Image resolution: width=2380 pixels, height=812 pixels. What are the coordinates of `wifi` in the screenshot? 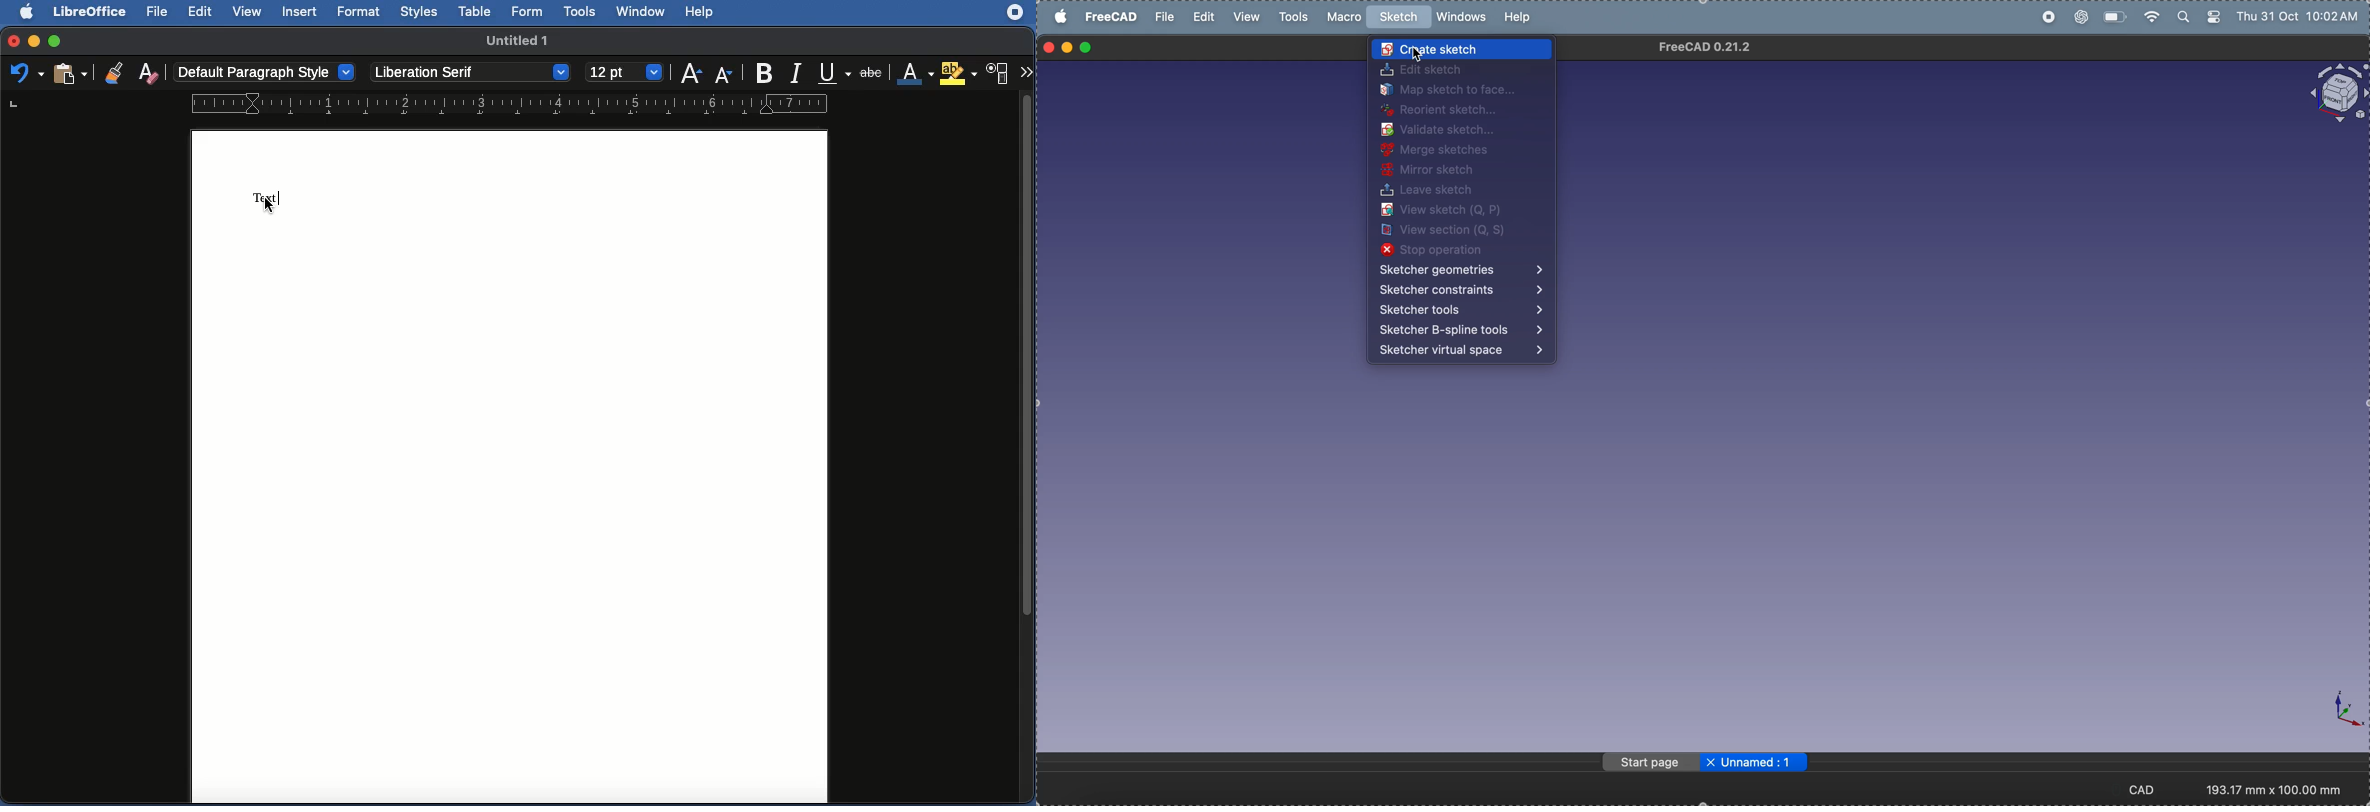 It's located at (2150, 17).